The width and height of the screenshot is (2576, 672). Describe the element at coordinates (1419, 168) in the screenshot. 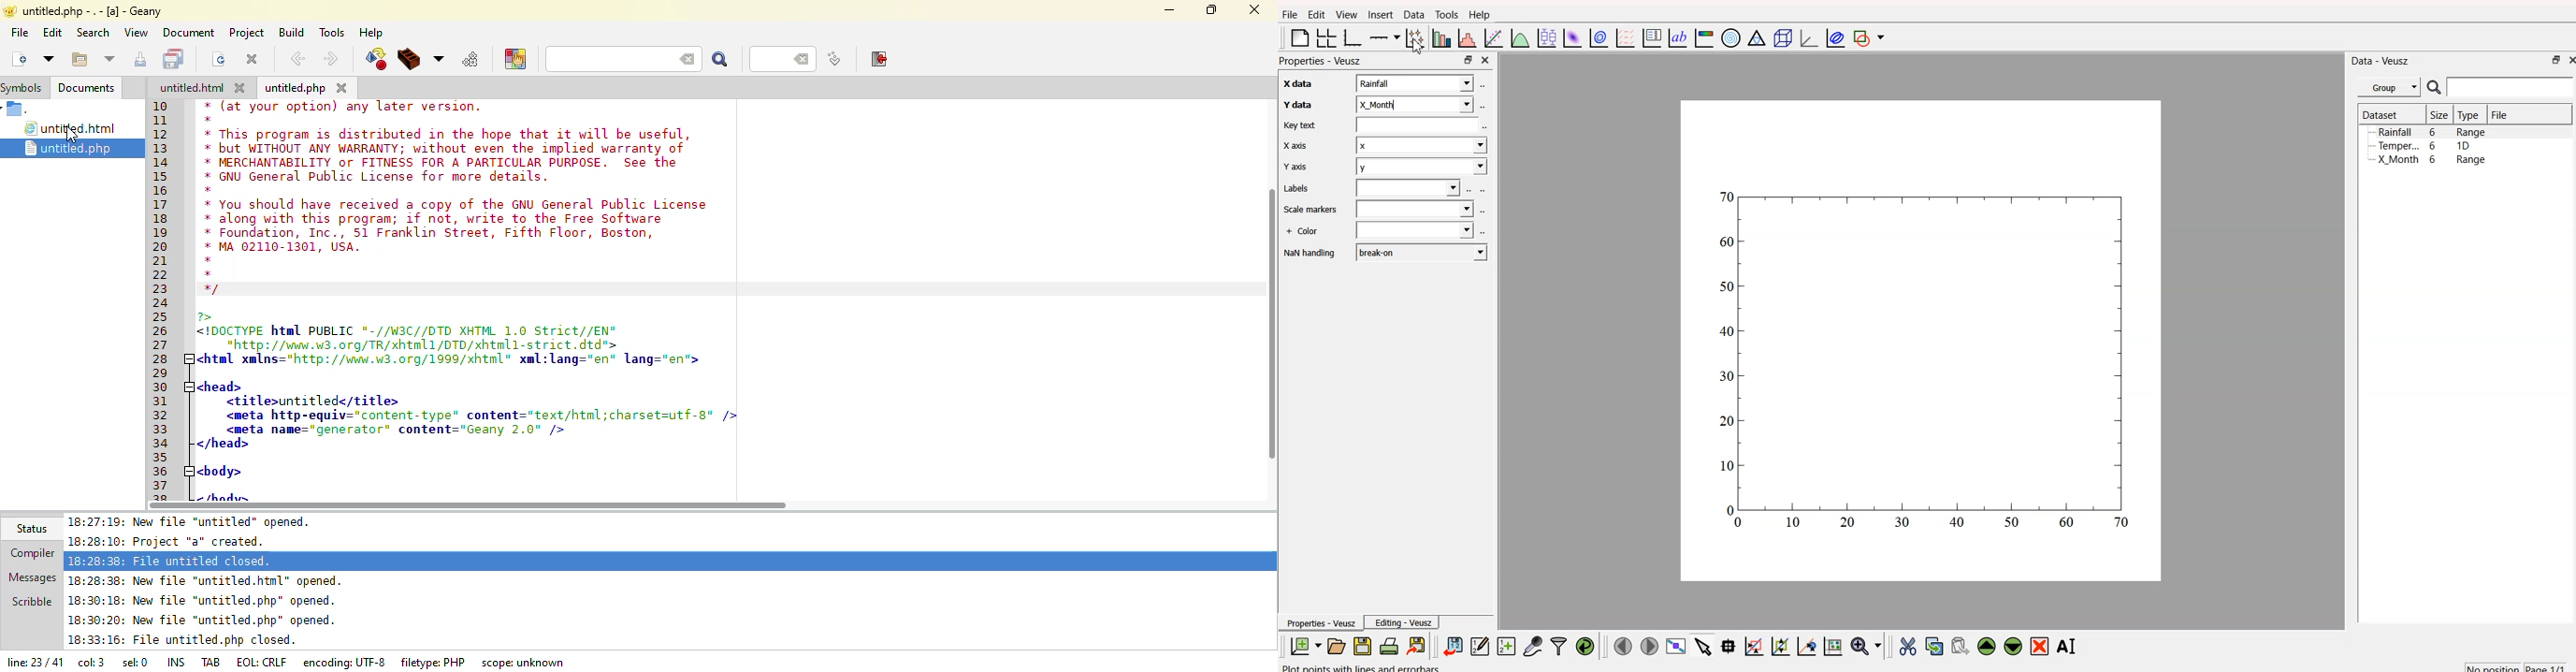

I see `y` at that location.